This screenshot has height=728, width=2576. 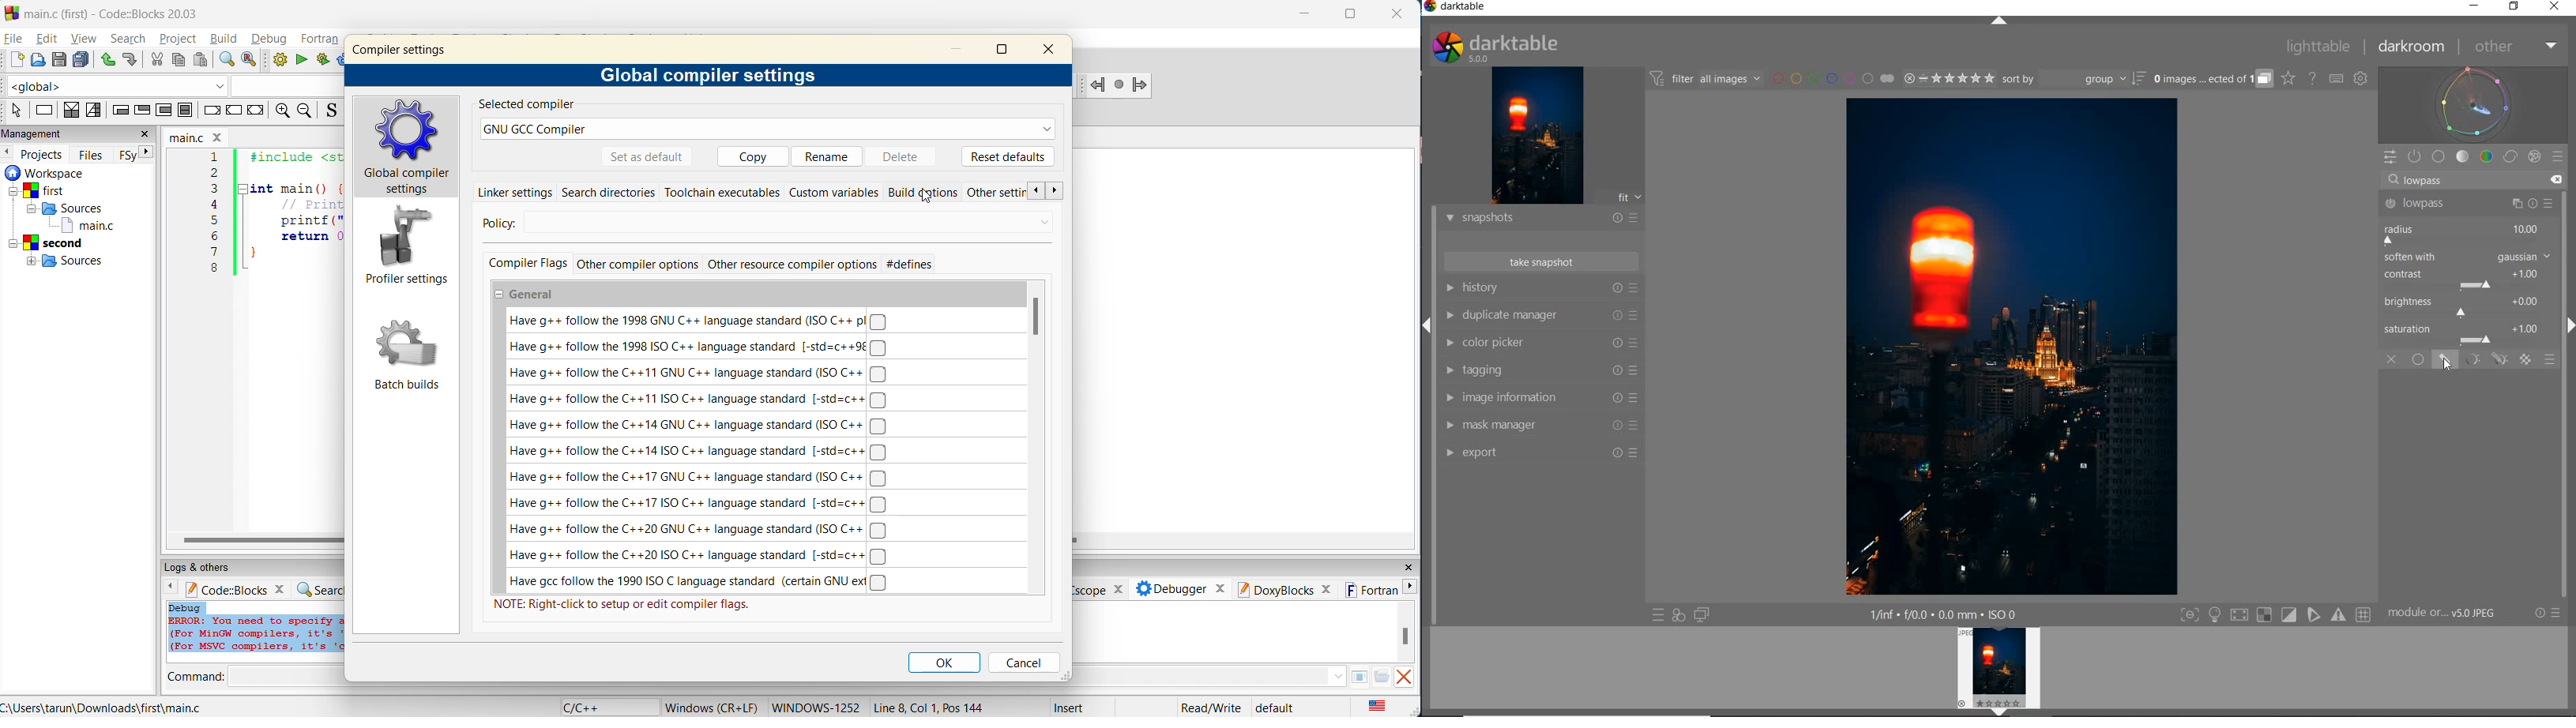 I want to click on Have g++ follow the C++14 GNU C++ language standard (ISO C++, so click(x=703, y=425).